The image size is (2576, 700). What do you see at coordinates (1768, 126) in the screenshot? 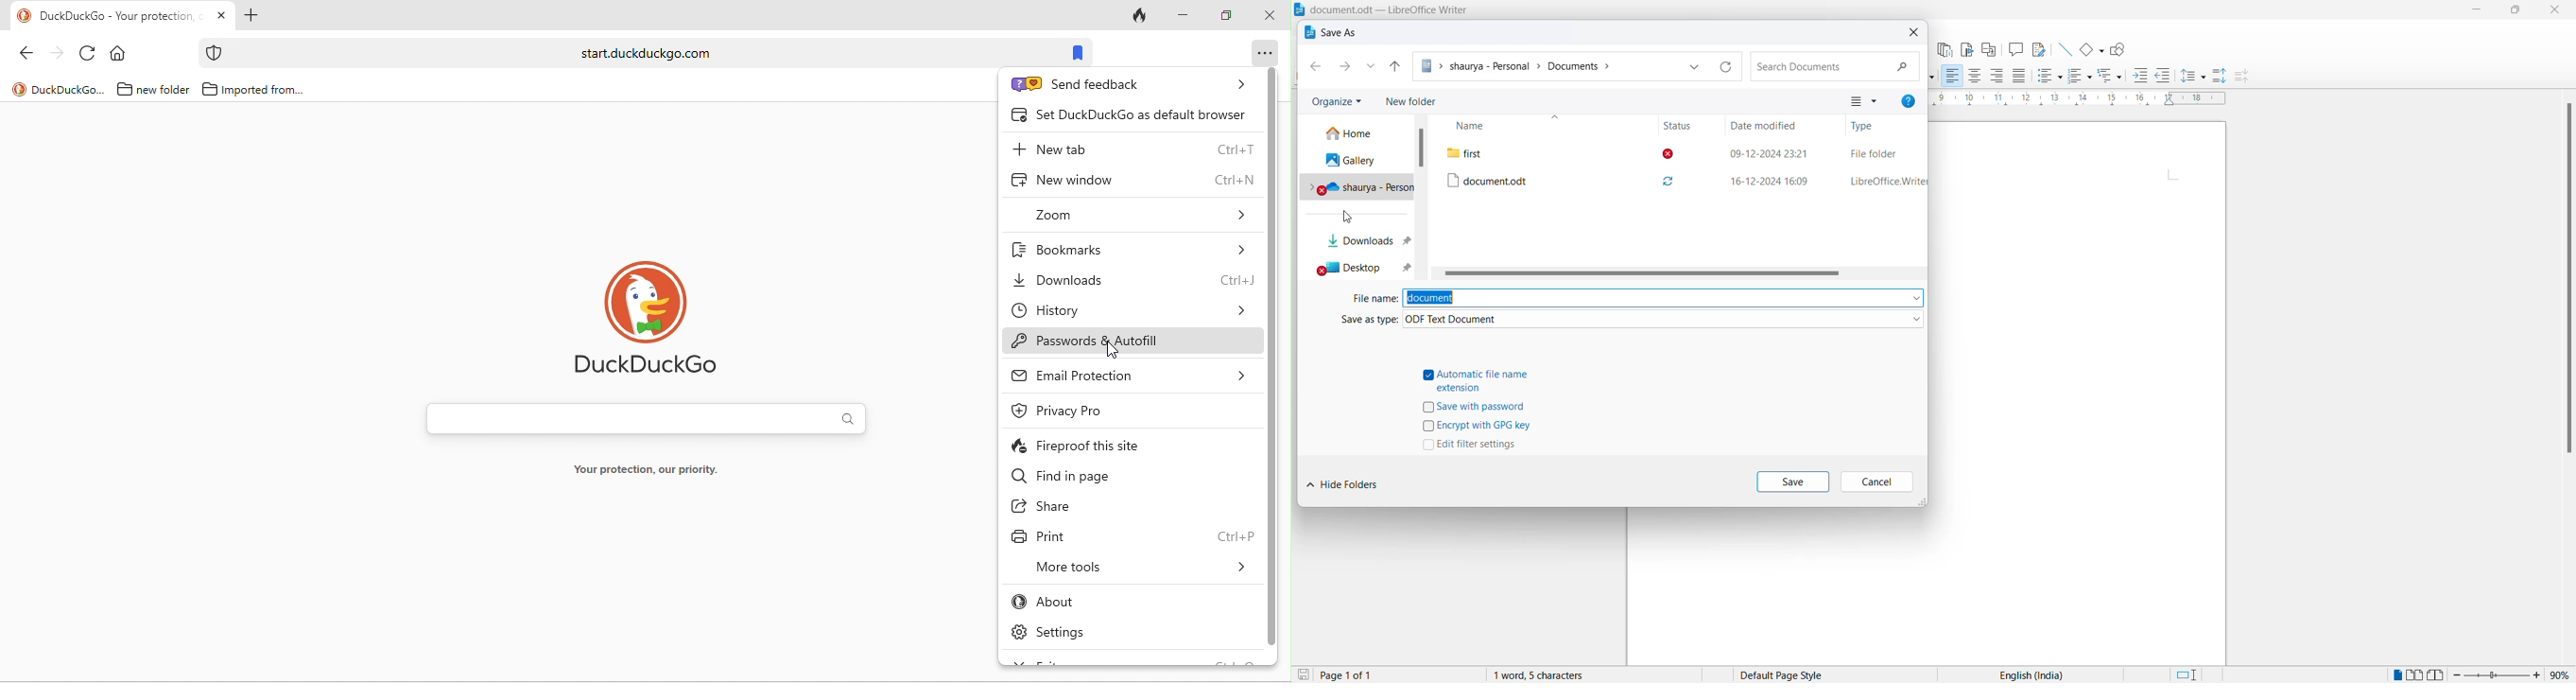
I see `Date modified` at bounding box center [1768, 126].